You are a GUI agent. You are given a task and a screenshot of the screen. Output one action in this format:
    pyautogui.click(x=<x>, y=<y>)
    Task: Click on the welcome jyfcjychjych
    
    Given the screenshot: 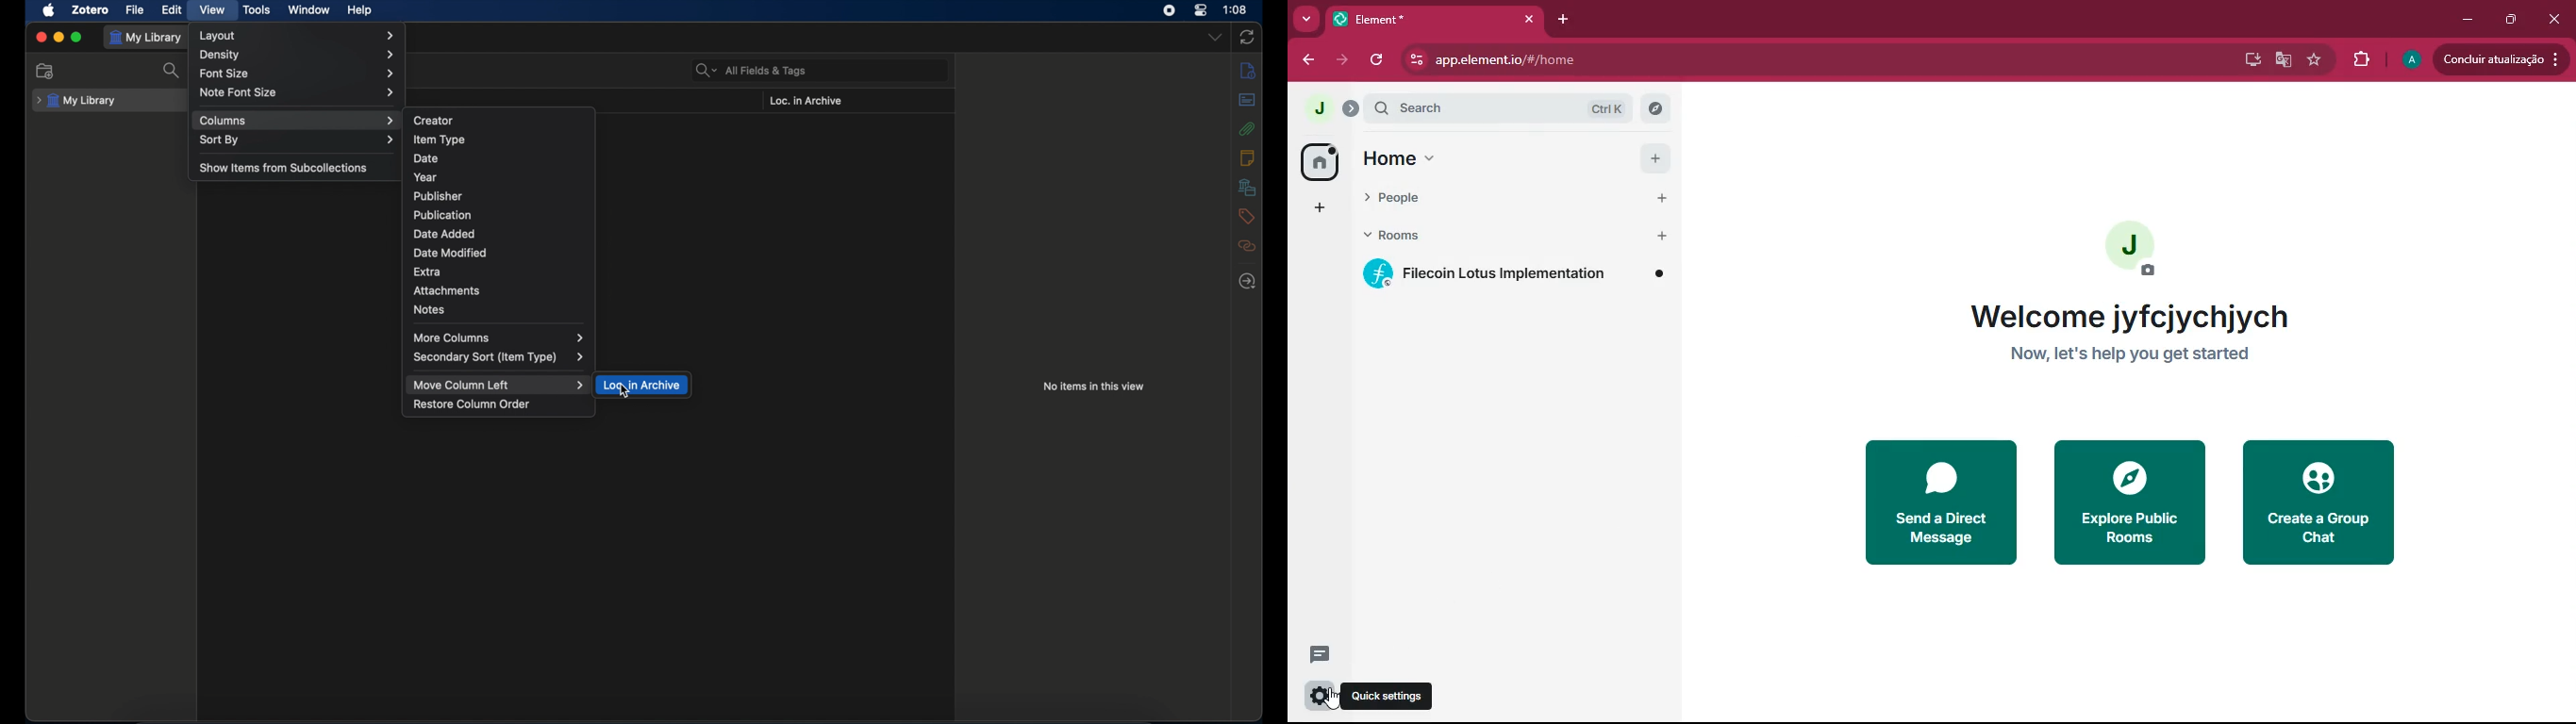 What is the action you would take?
    pyautogui.click(x=2125, y=317)
    